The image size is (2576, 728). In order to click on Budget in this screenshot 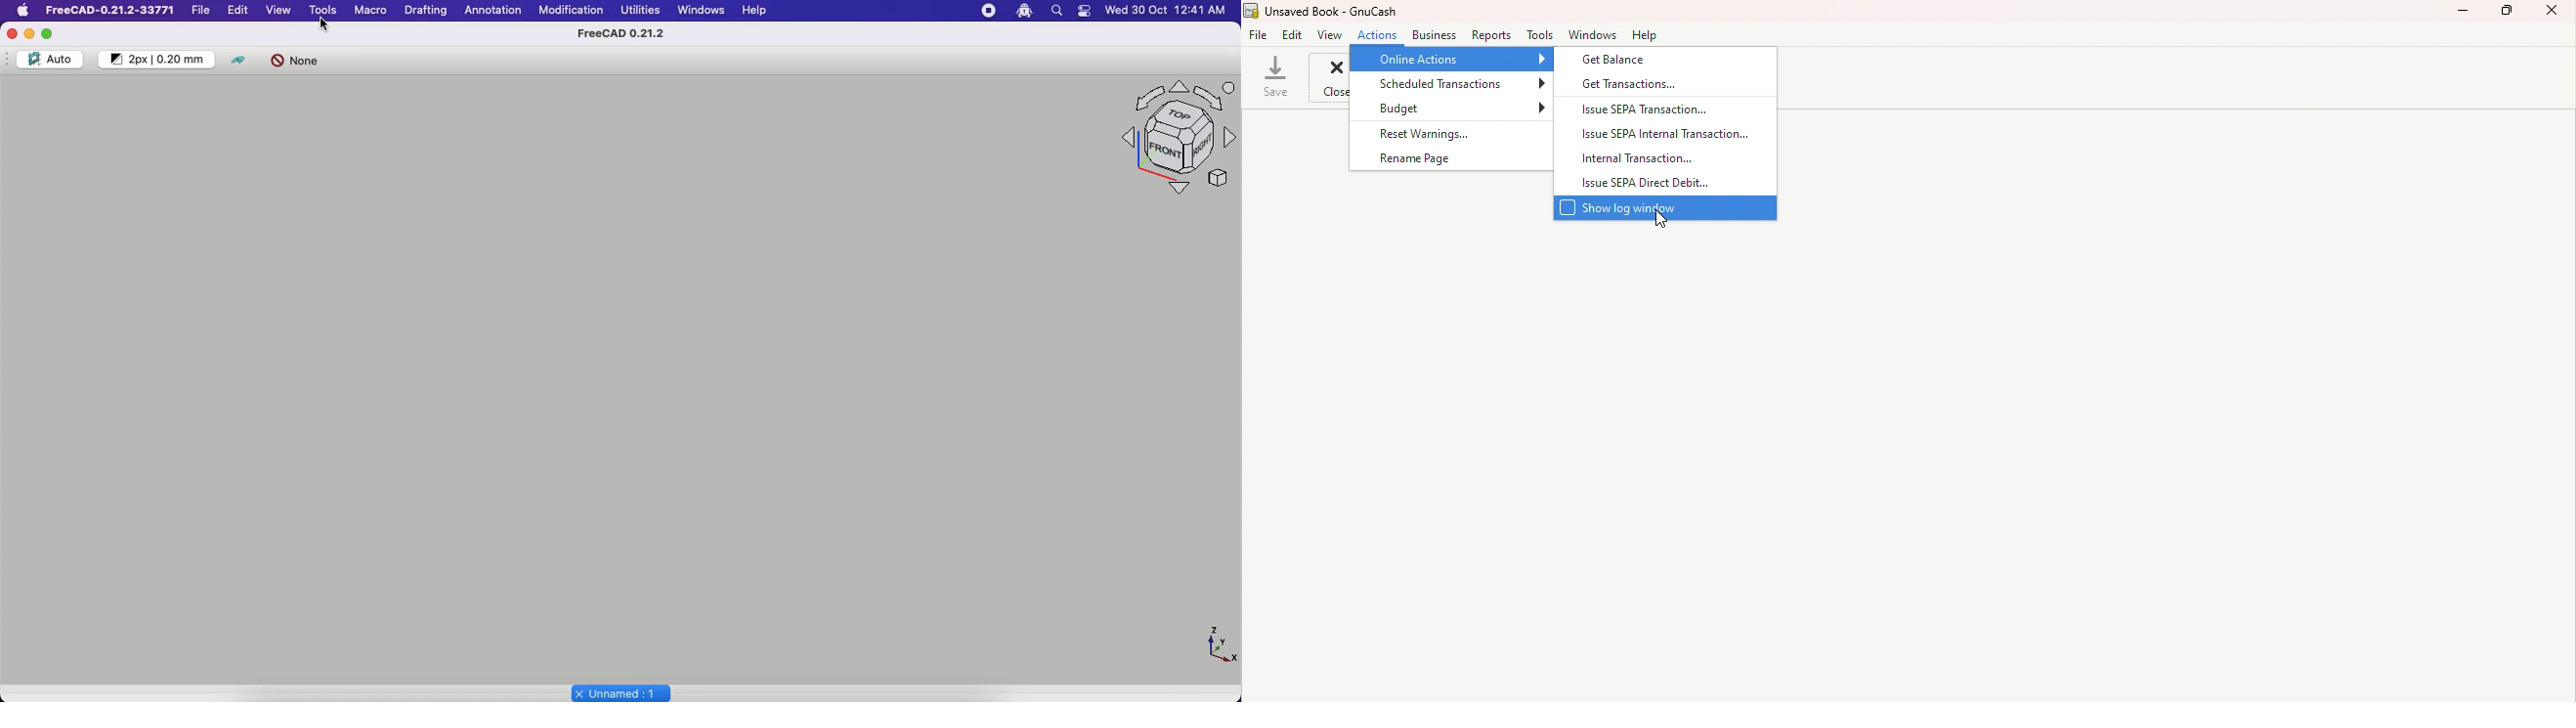, I will do `click(1455, 108)`.